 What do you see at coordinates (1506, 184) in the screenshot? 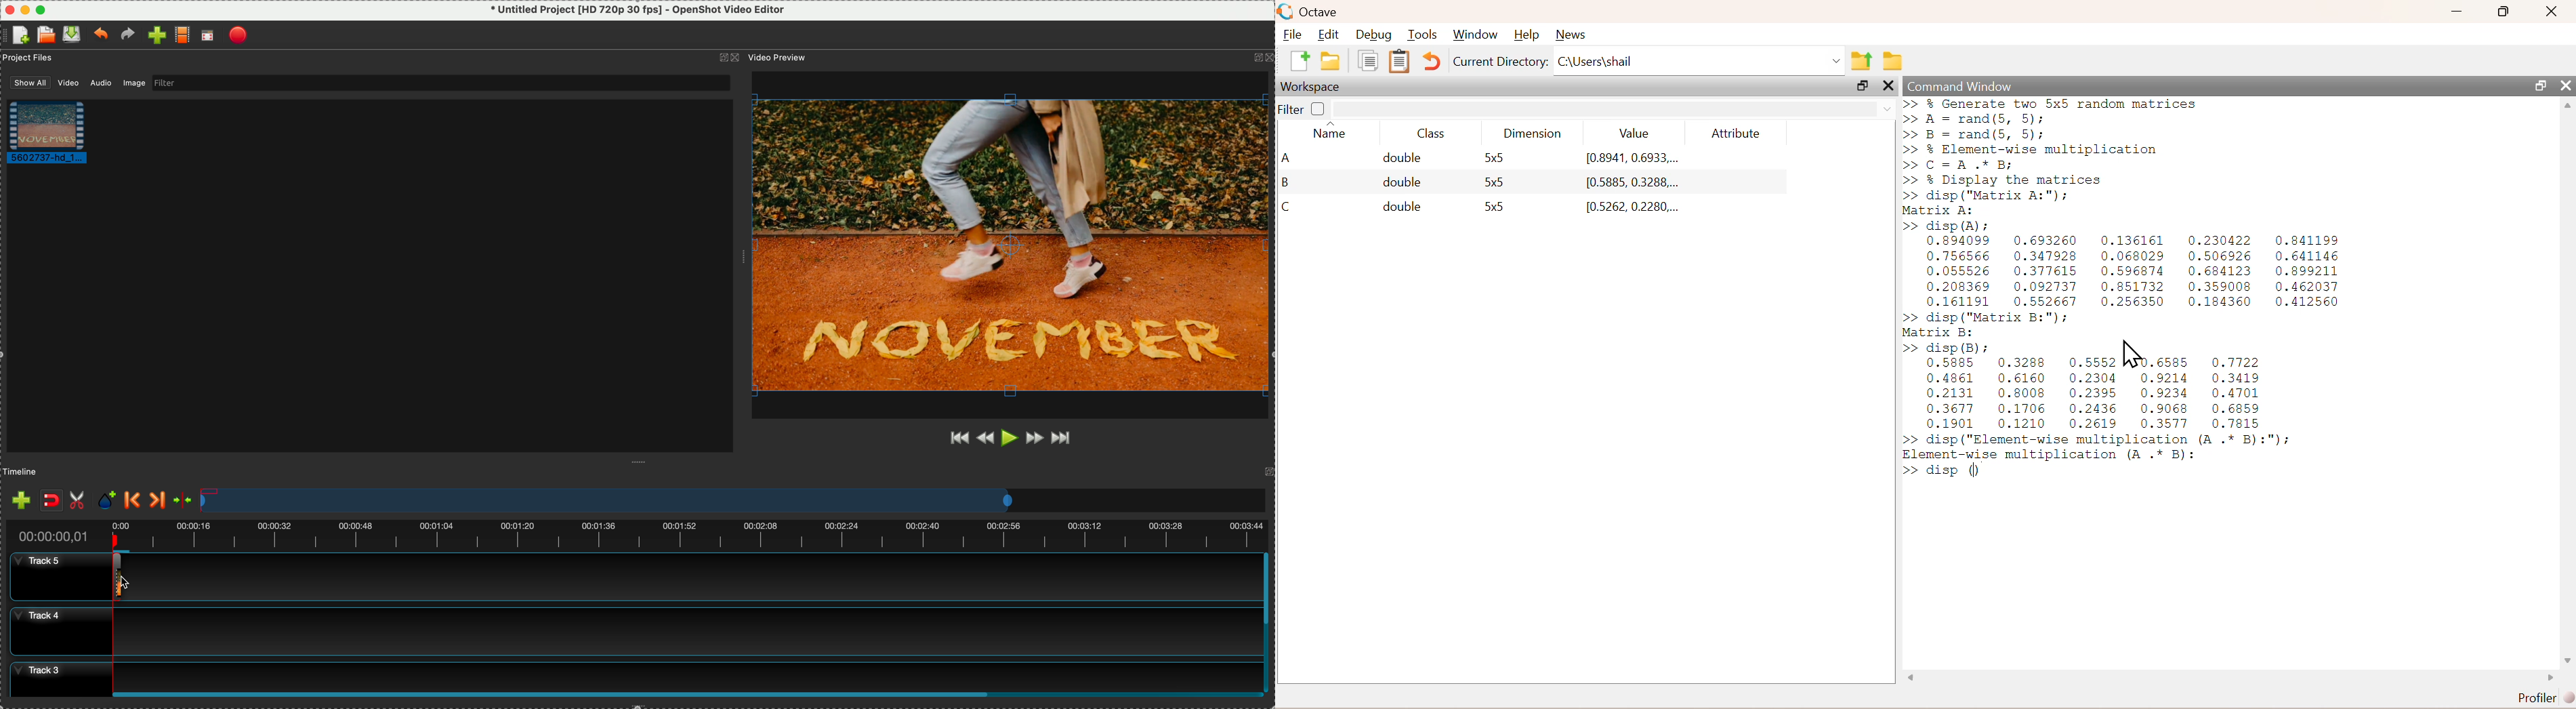
I see `A double 5x5 0.8941, 0.6933...
B double 5x5 [0.5885, 0.3288...
C double 5x5 0.5262, 0.2280...` at bounding box center [1506, 184].